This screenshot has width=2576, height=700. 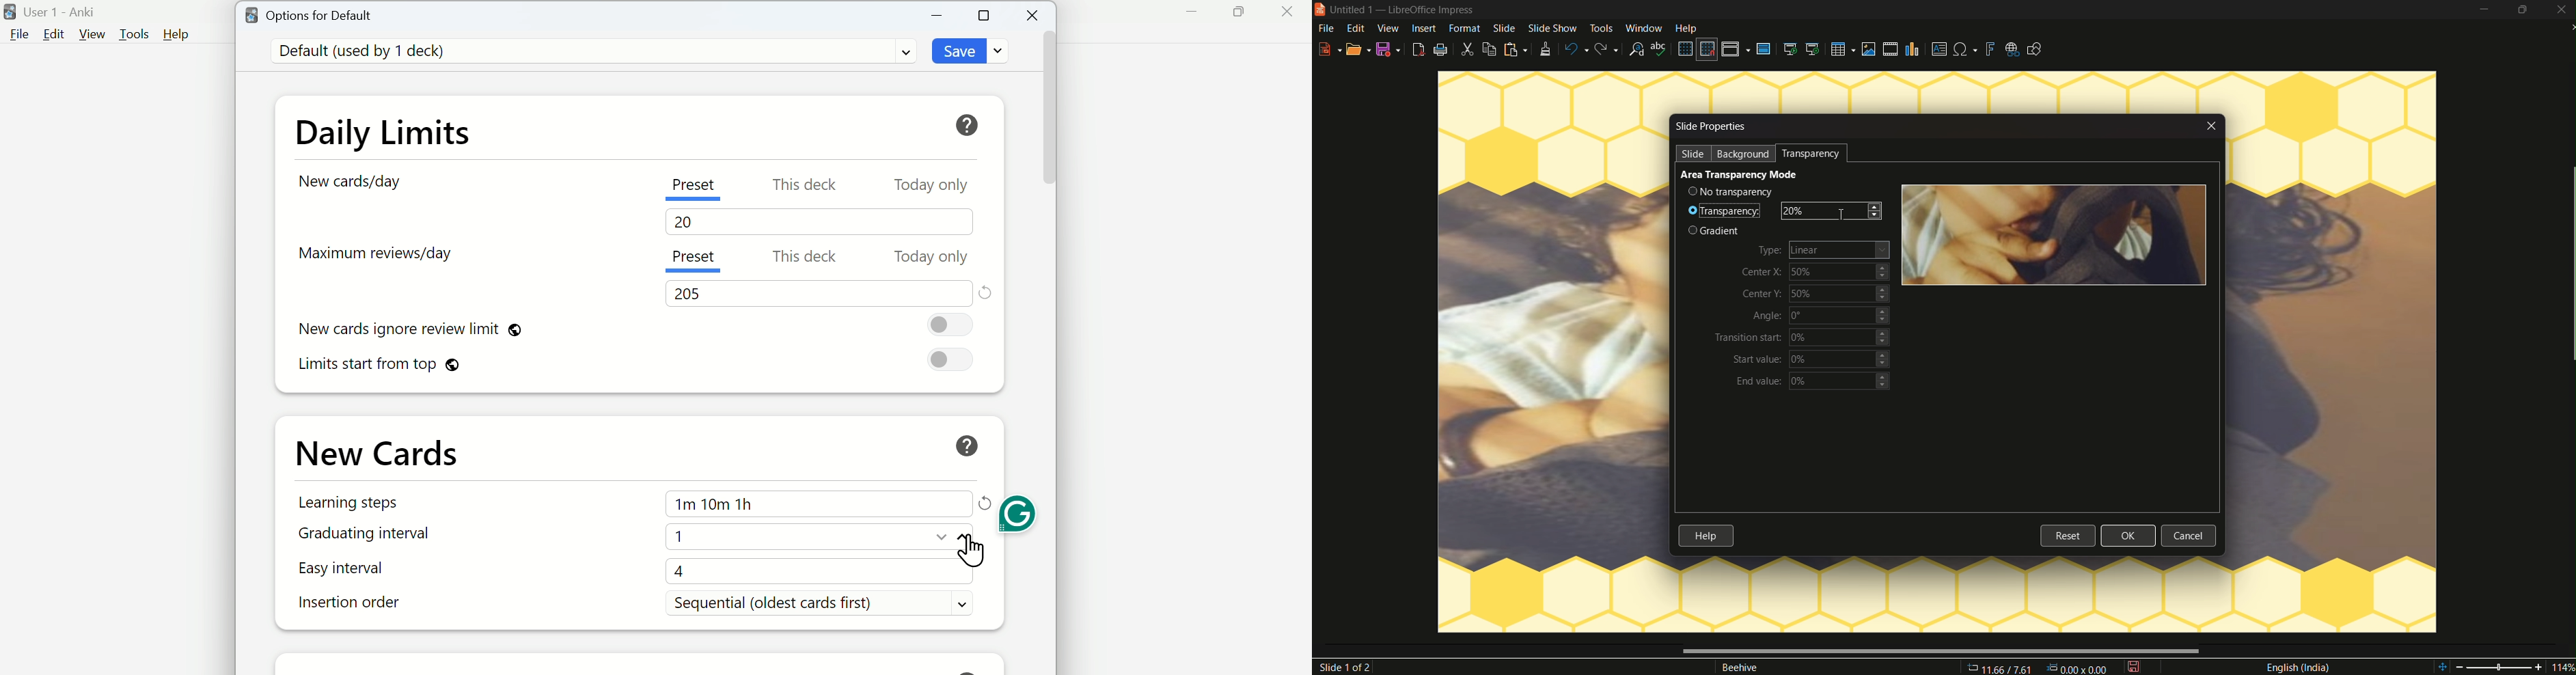 What do you see at coordinates (380, 366) in the screenshot?
I see `Limits start from top` at bounding box center [380, 366].